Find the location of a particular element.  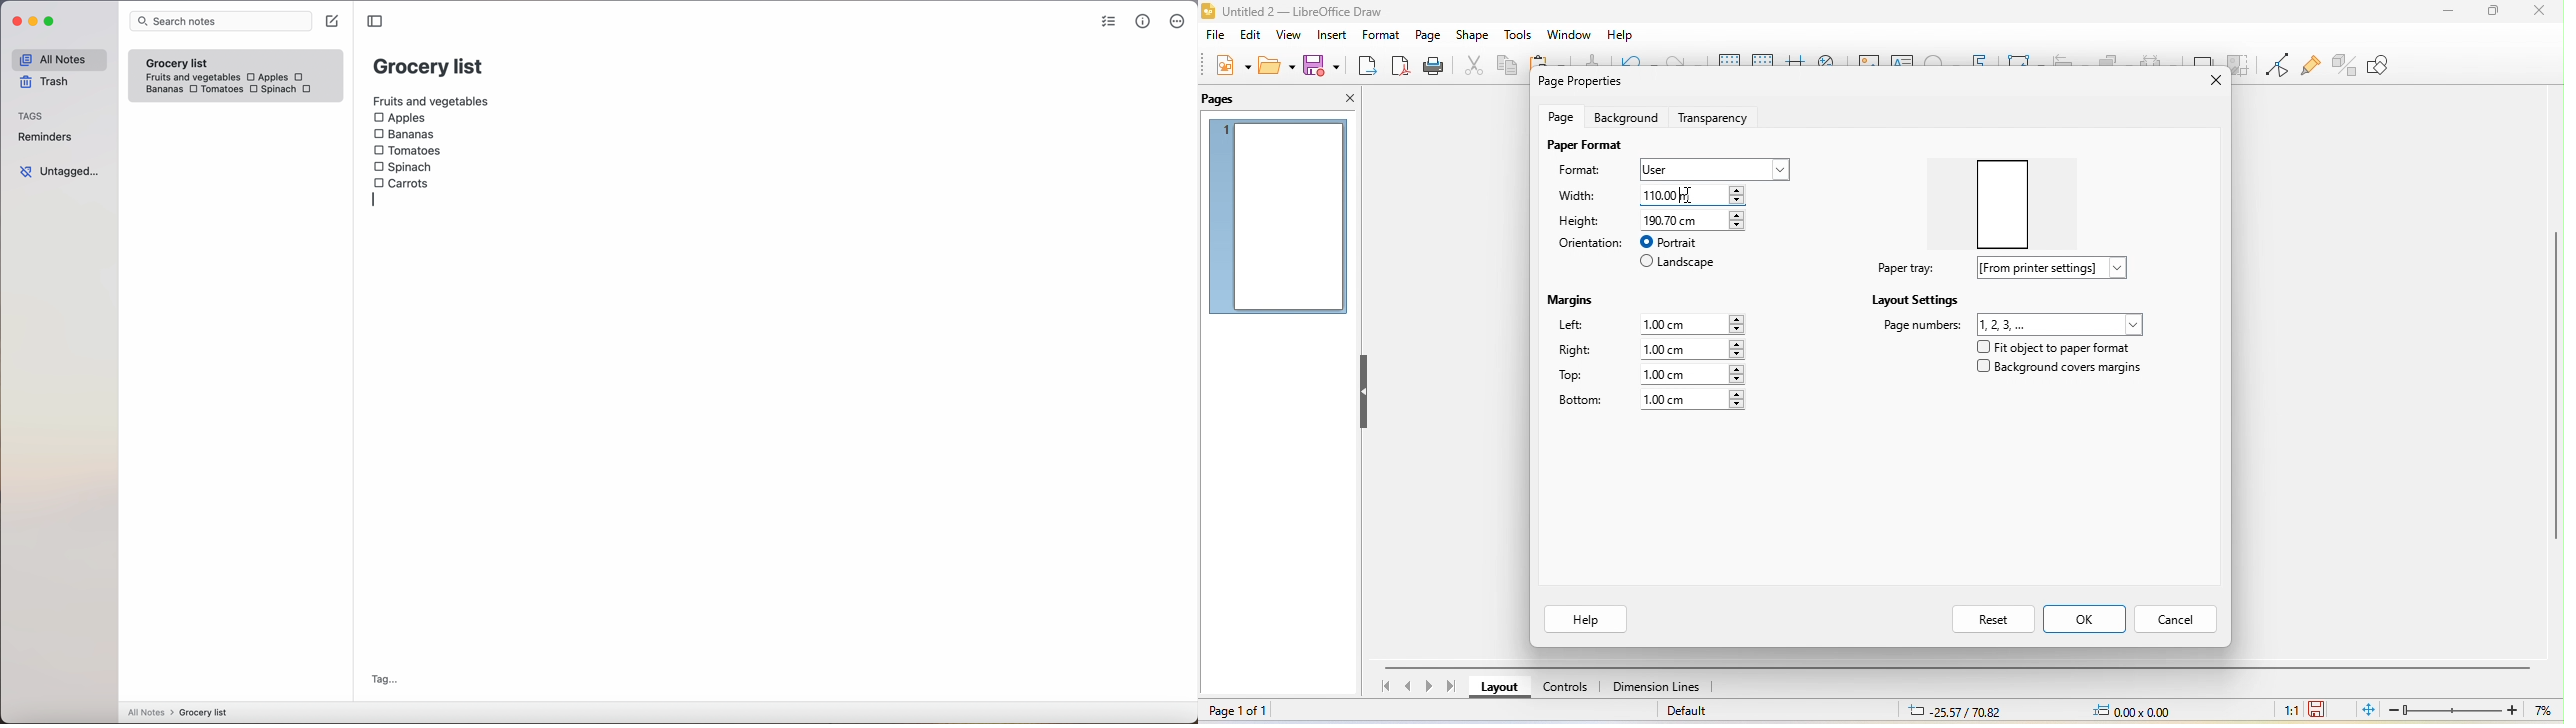

page is located at coordinates (1564, 116).